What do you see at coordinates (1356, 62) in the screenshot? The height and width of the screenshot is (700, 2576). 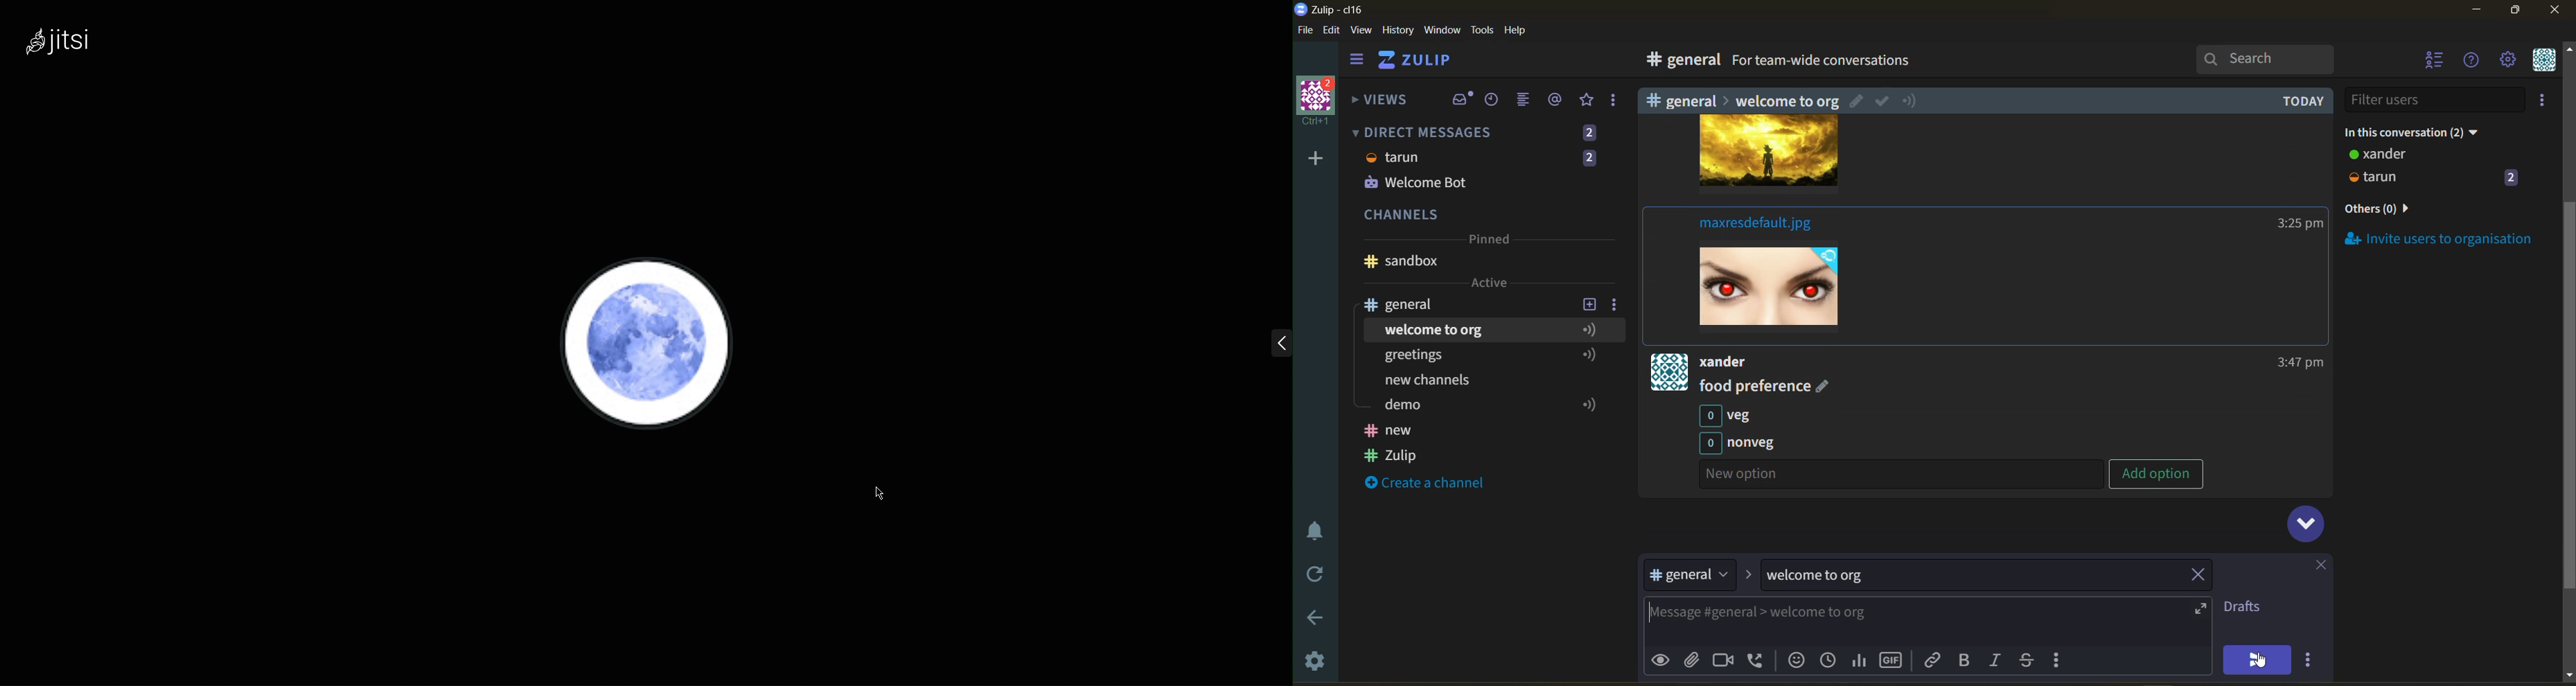 I see `hide side bar` at bounding box center [1356, 62].